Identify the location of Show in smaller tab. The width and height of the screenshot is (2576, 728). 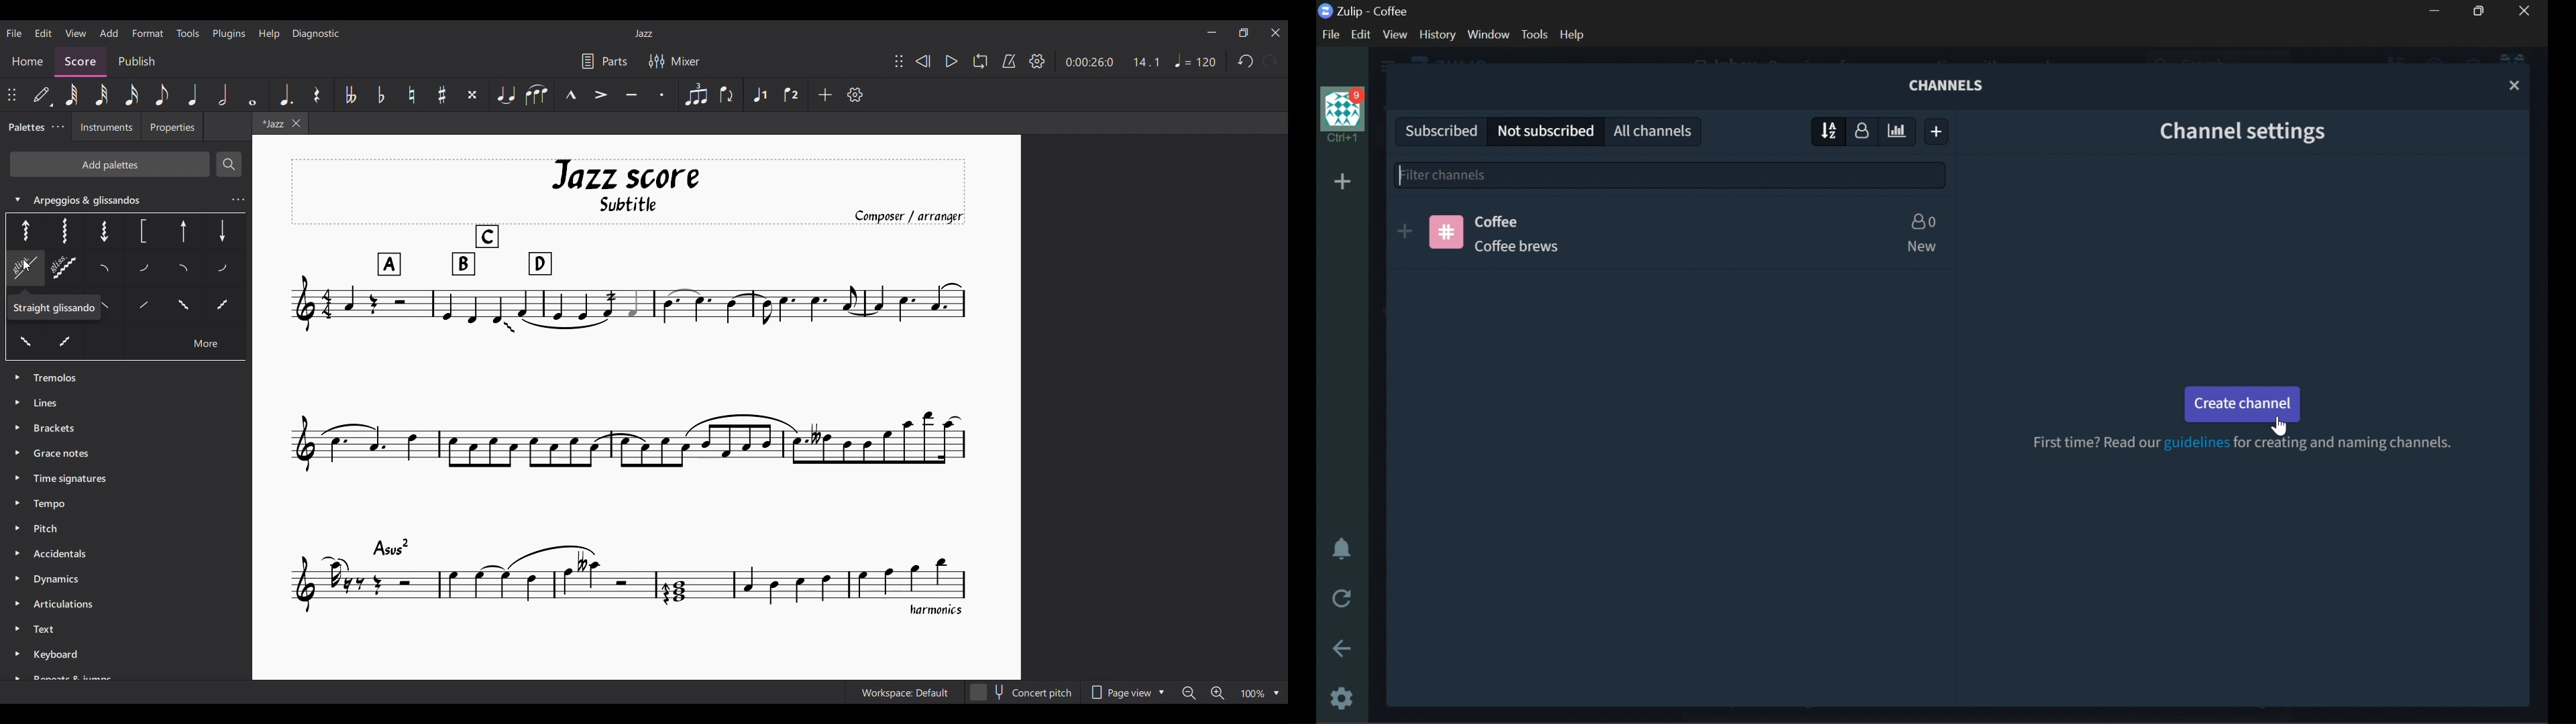
(1244, 33).